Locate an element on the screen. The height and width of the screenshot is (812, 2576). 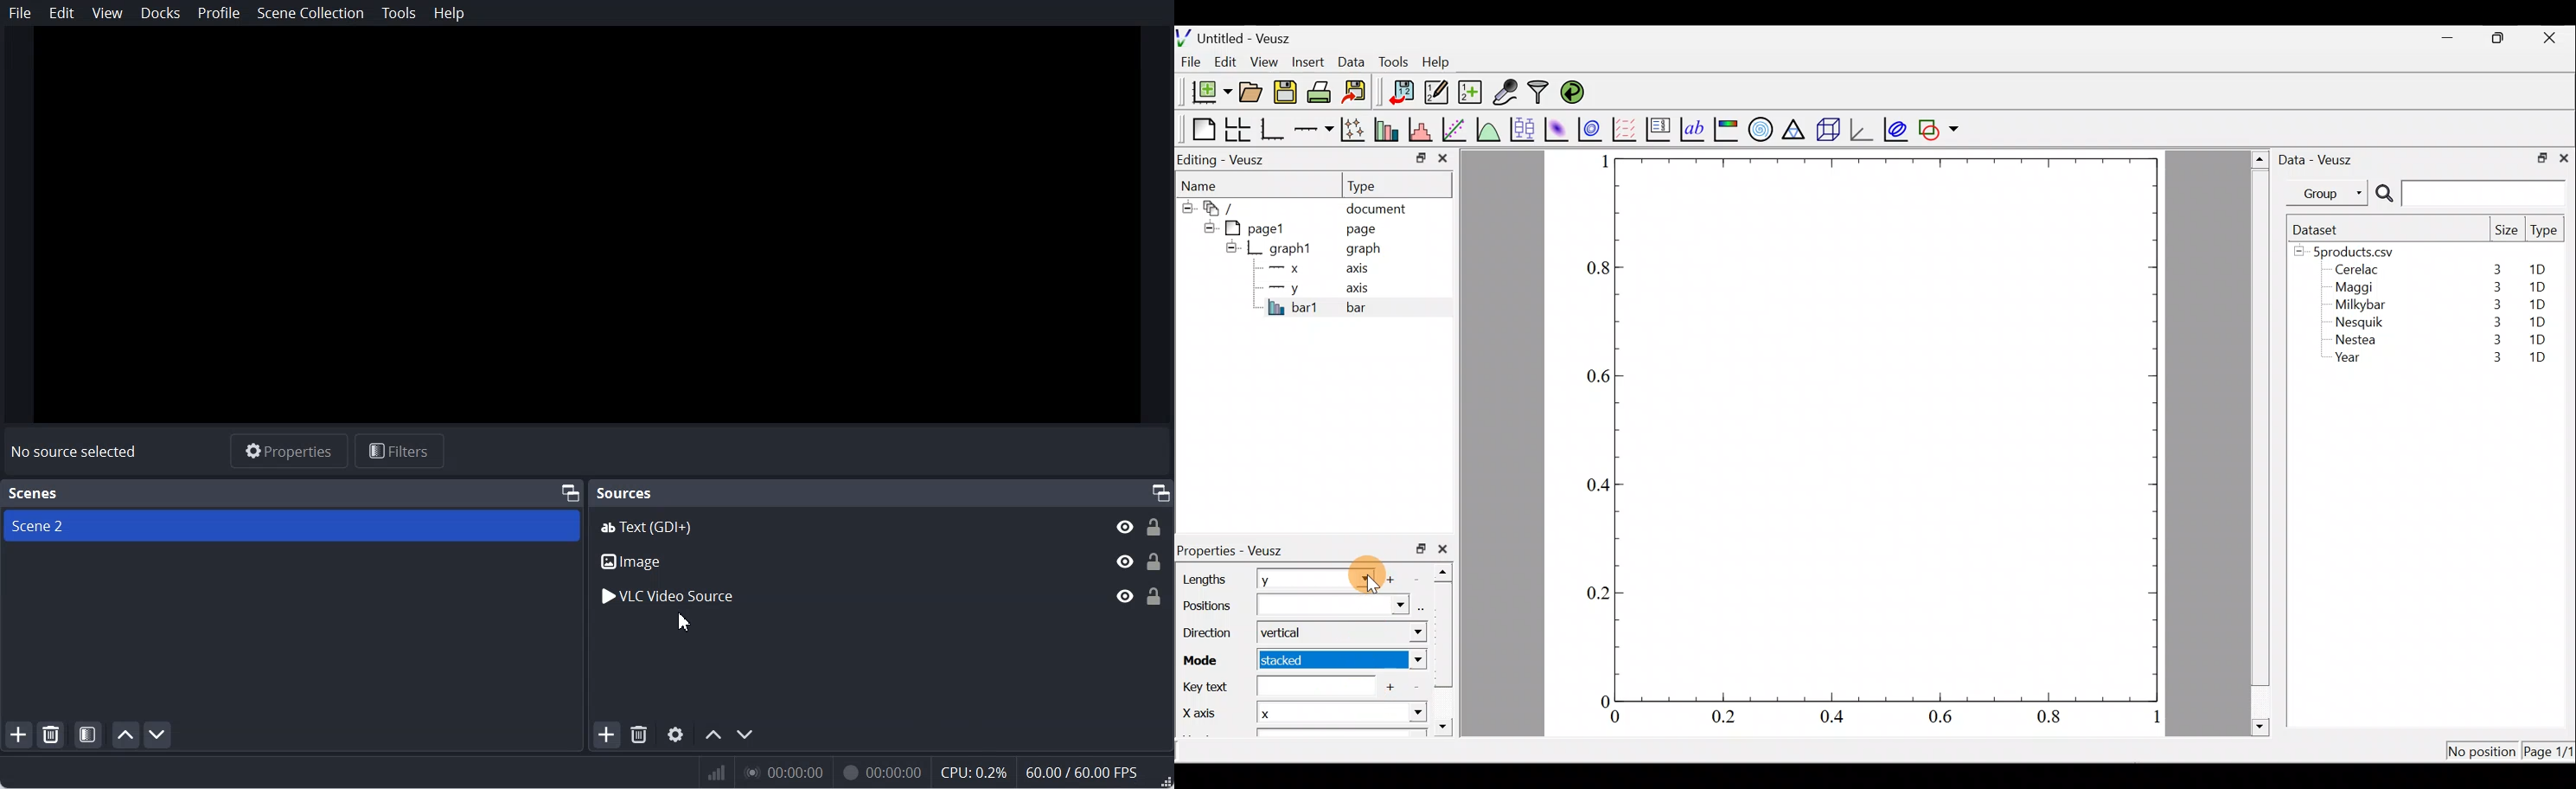
Capture remote data is located at coordinates (1507, 93).